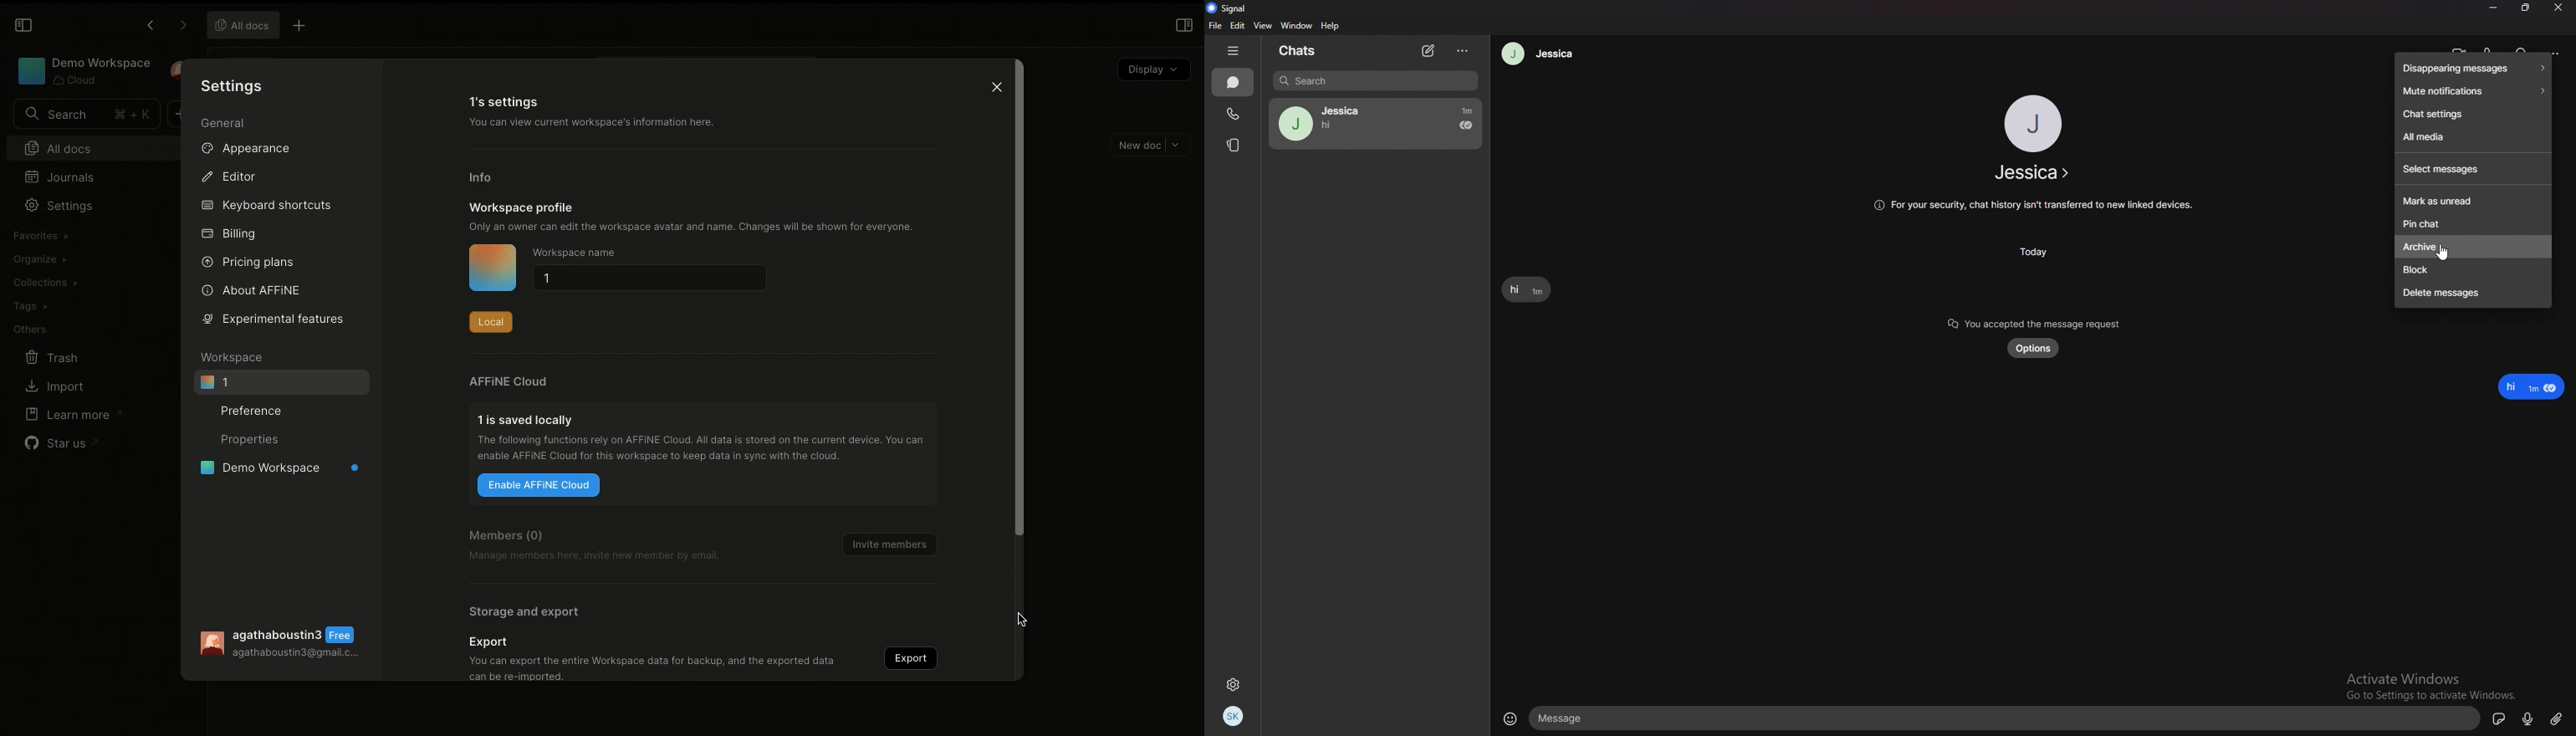 This screenshot has width=2576, height=756. I want to click on Appearance, so click(253, 151).